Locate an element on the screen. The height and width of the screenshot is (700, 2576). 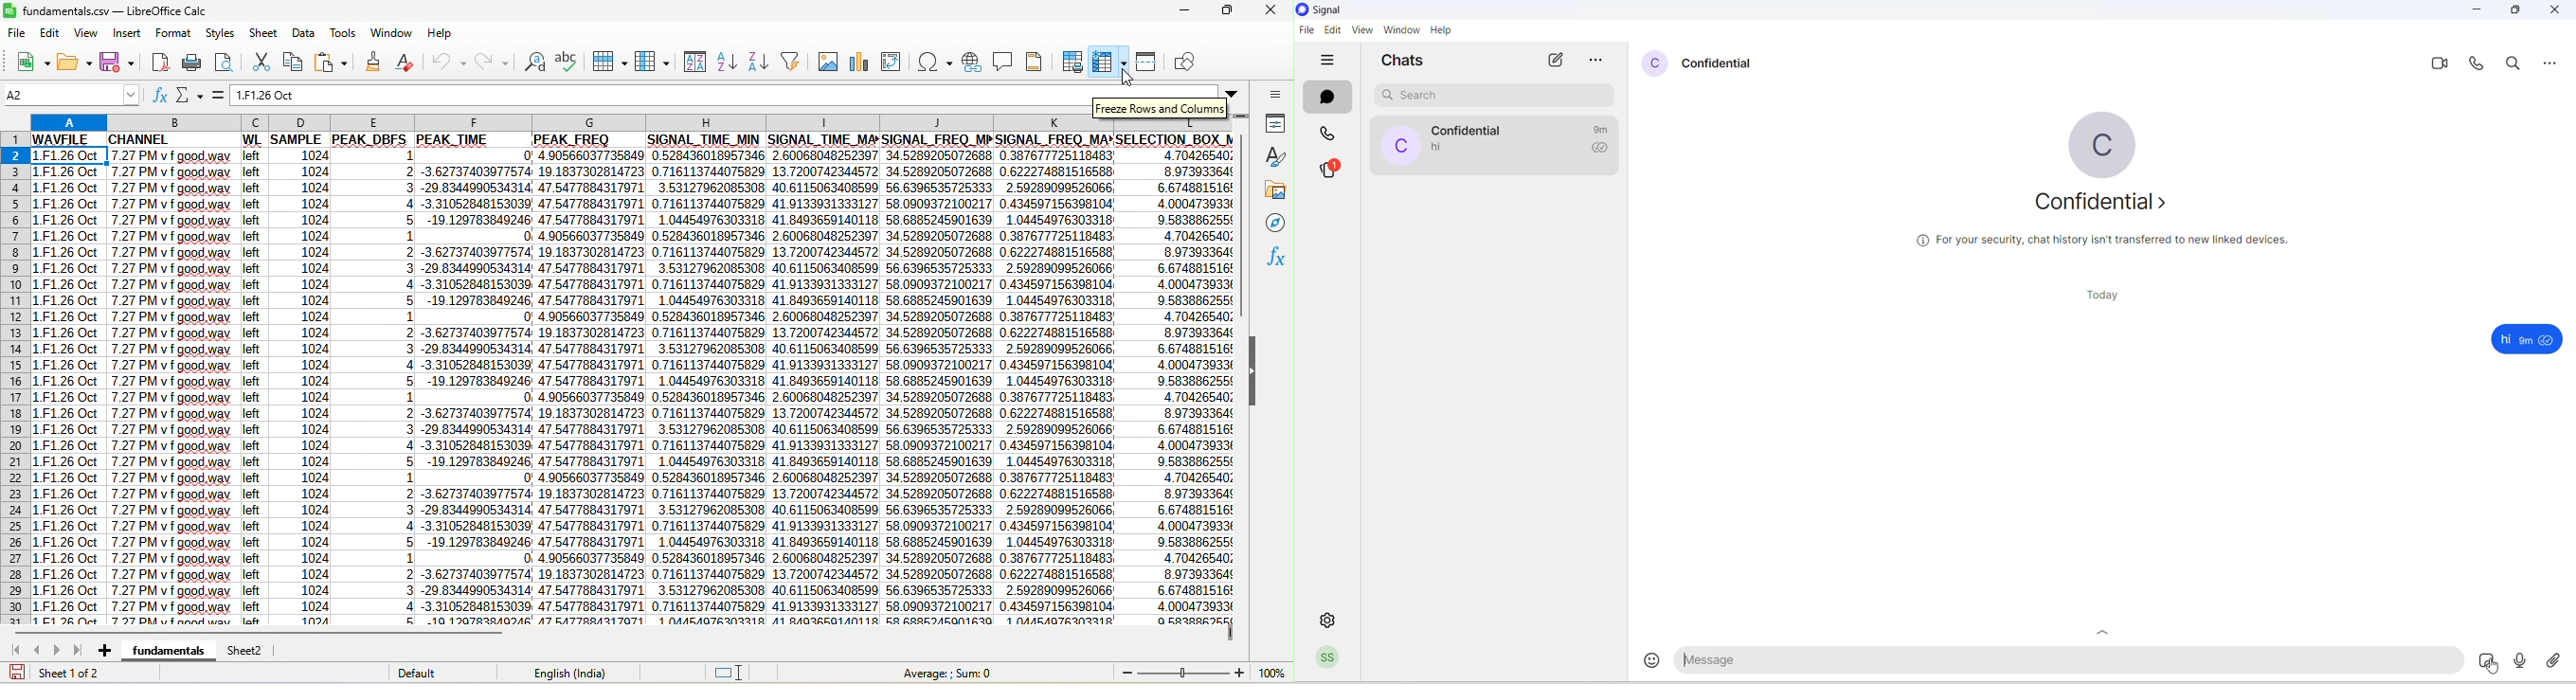
formula is located at coordinates (221, 94).